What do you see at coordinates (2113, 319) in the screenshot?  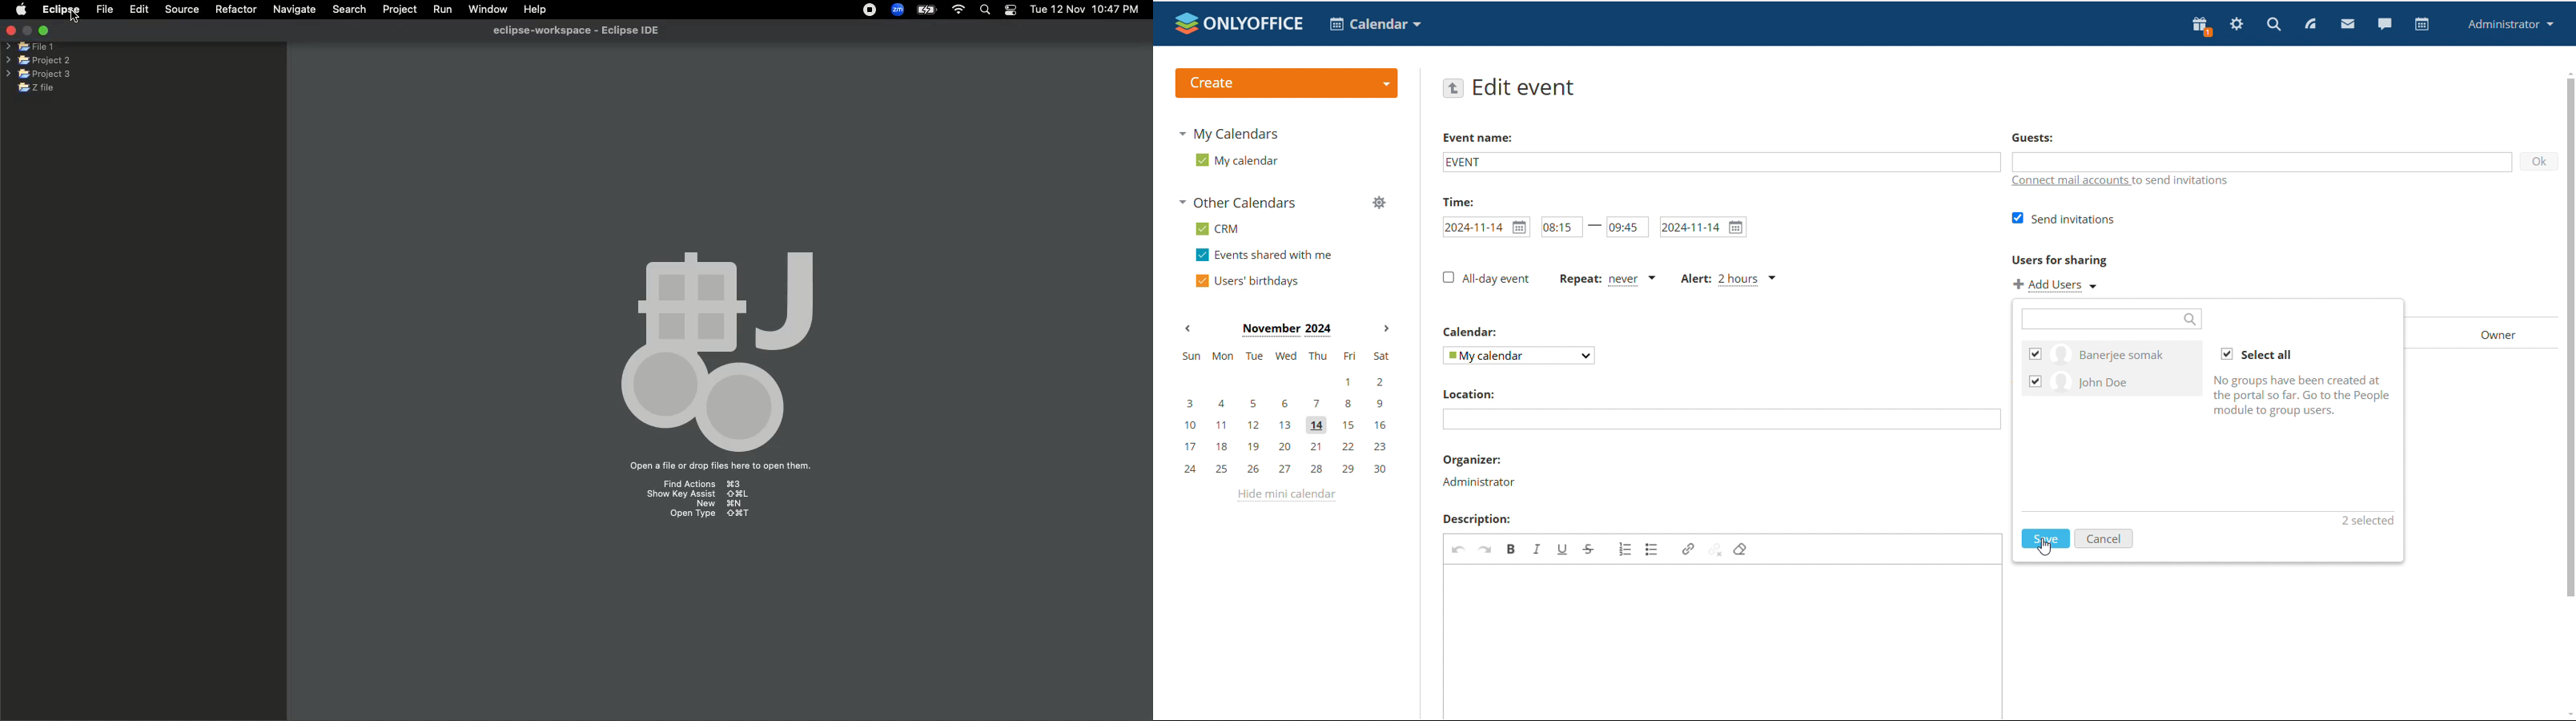 I see `search users` at bounding box center [2113, 319].